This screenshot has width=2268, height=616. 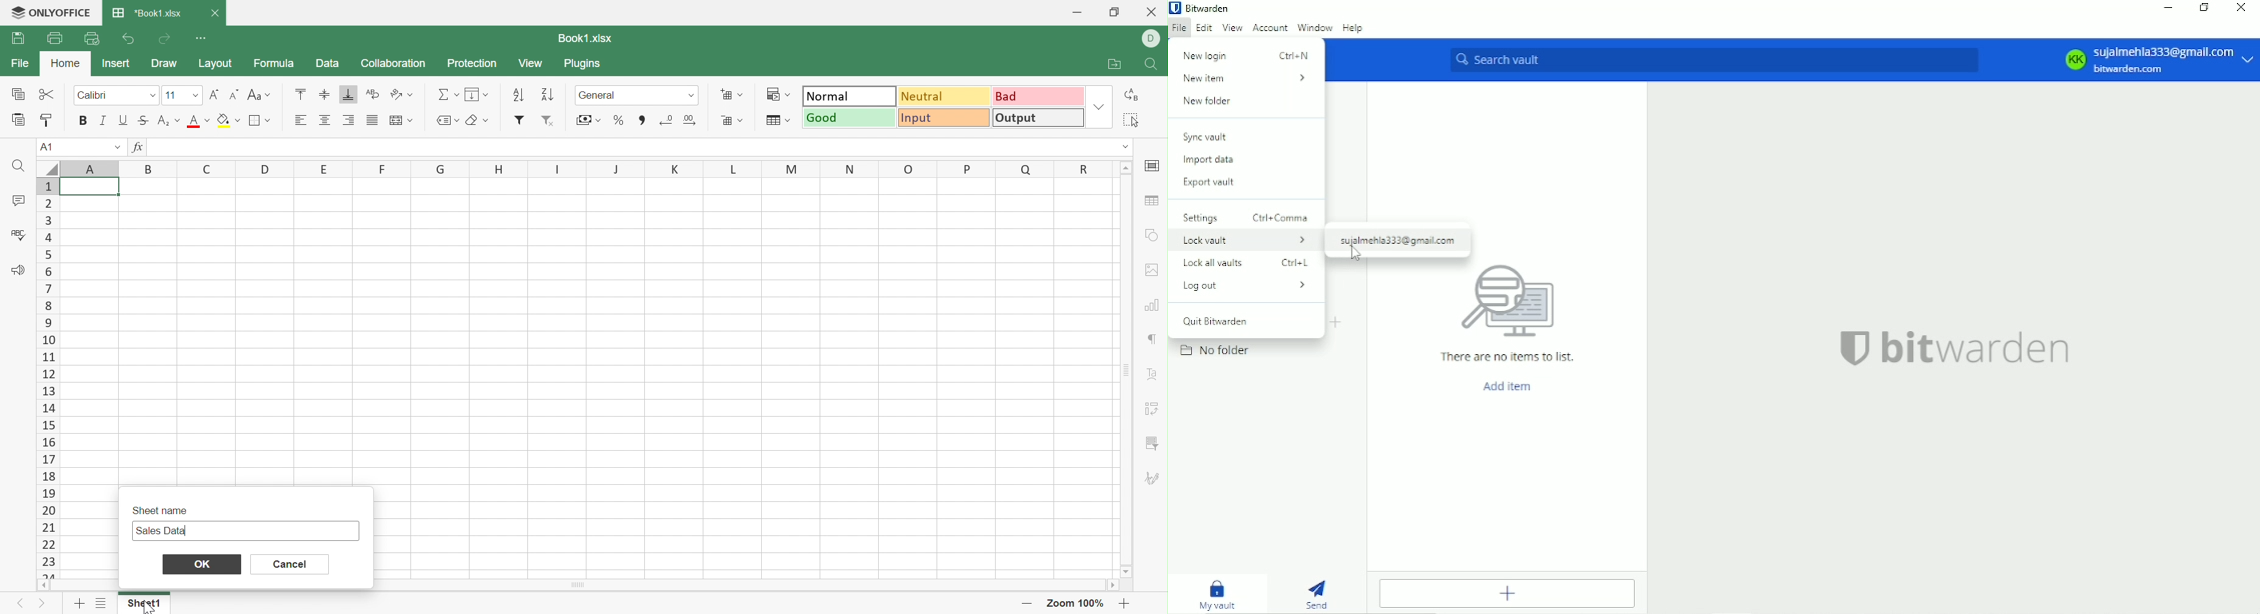 What do you see at coordinates (687, 96) in the screenshot?
I see `numer formats` at bounding box center [687, 96].